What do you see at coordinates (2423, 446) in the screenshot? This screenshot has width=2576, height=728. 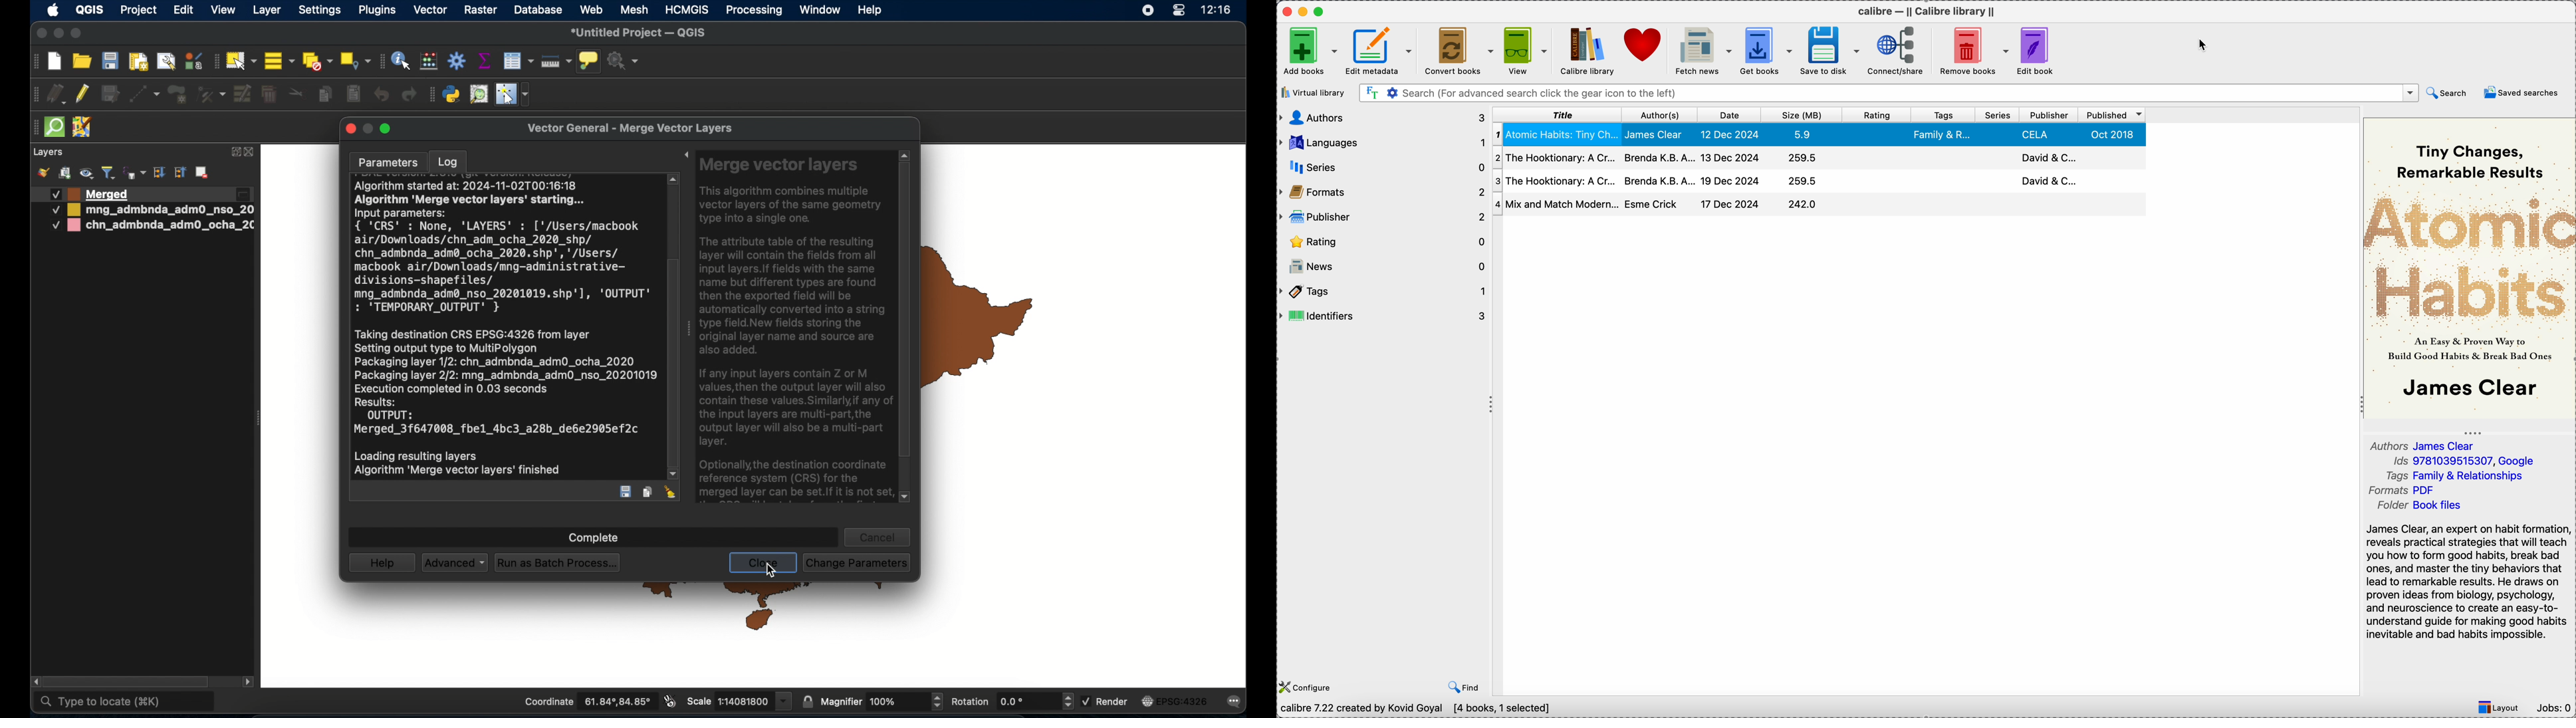 I see `authors` at bounding box center [2423, 446].